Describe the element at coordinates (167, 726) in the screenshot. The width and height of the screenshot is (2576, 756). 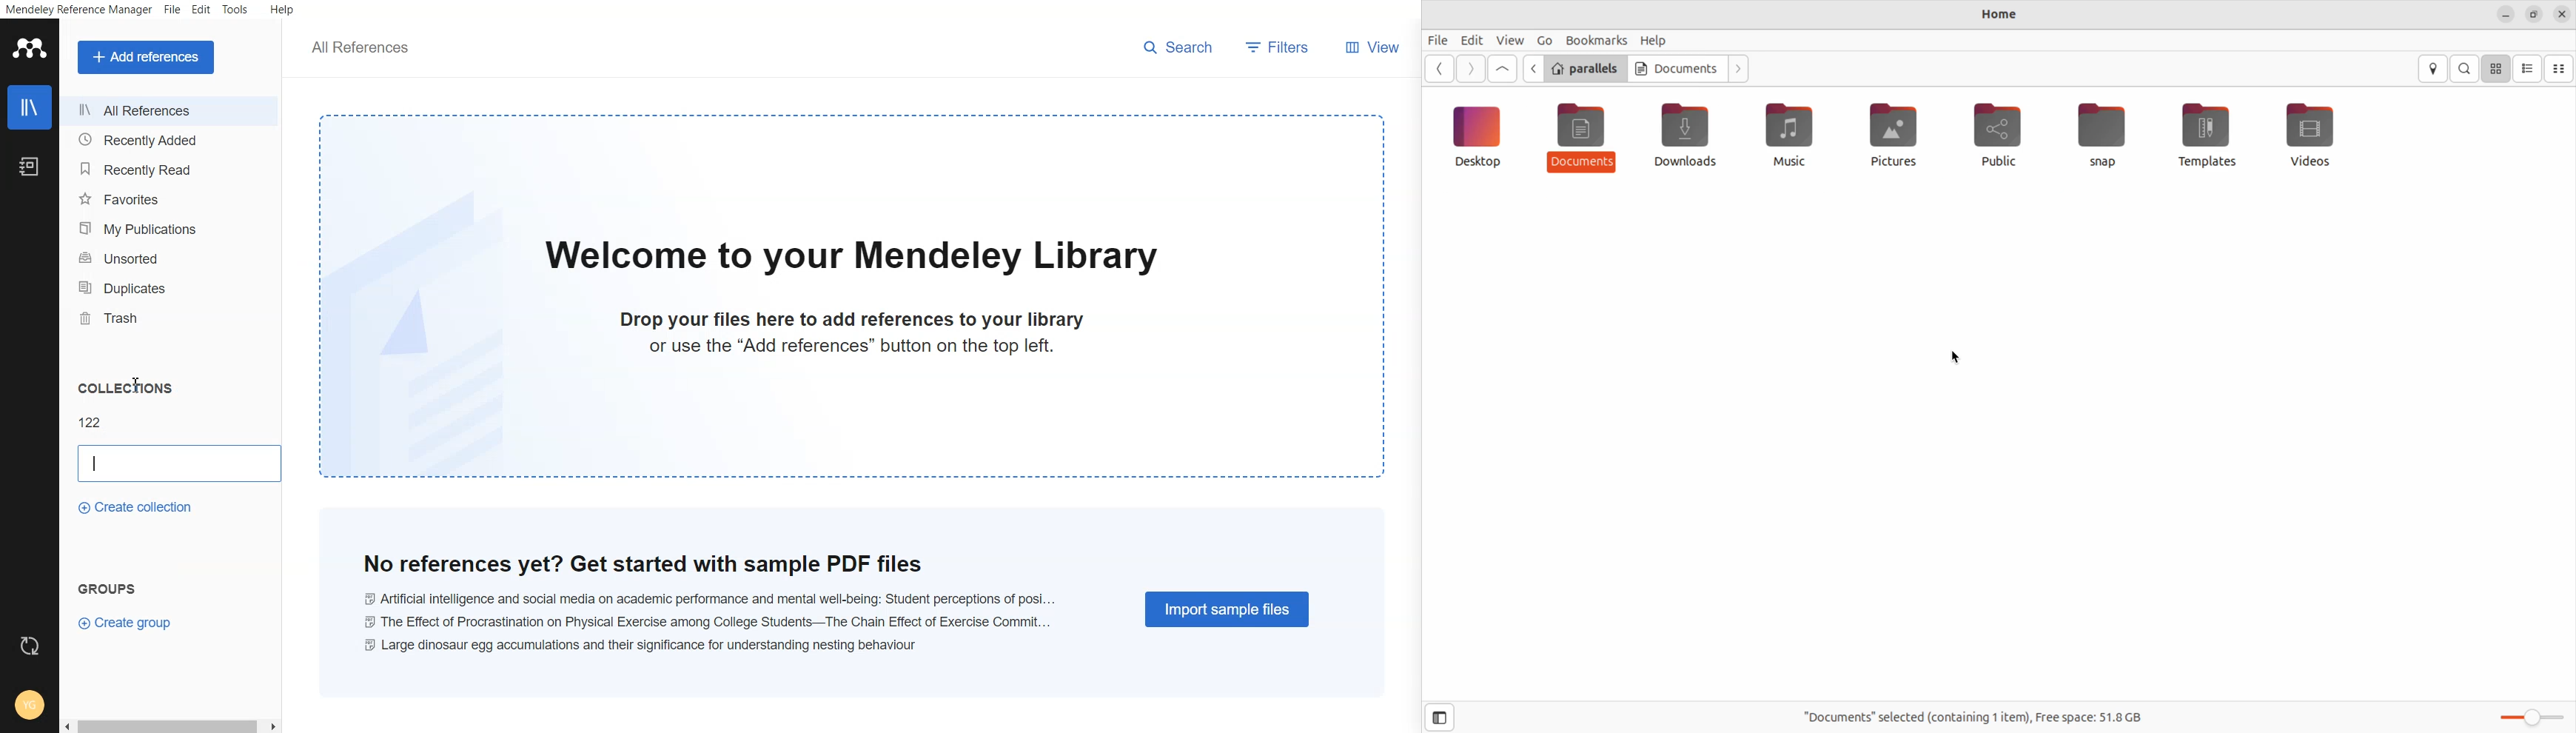
I see `Scroll bar` at that location.